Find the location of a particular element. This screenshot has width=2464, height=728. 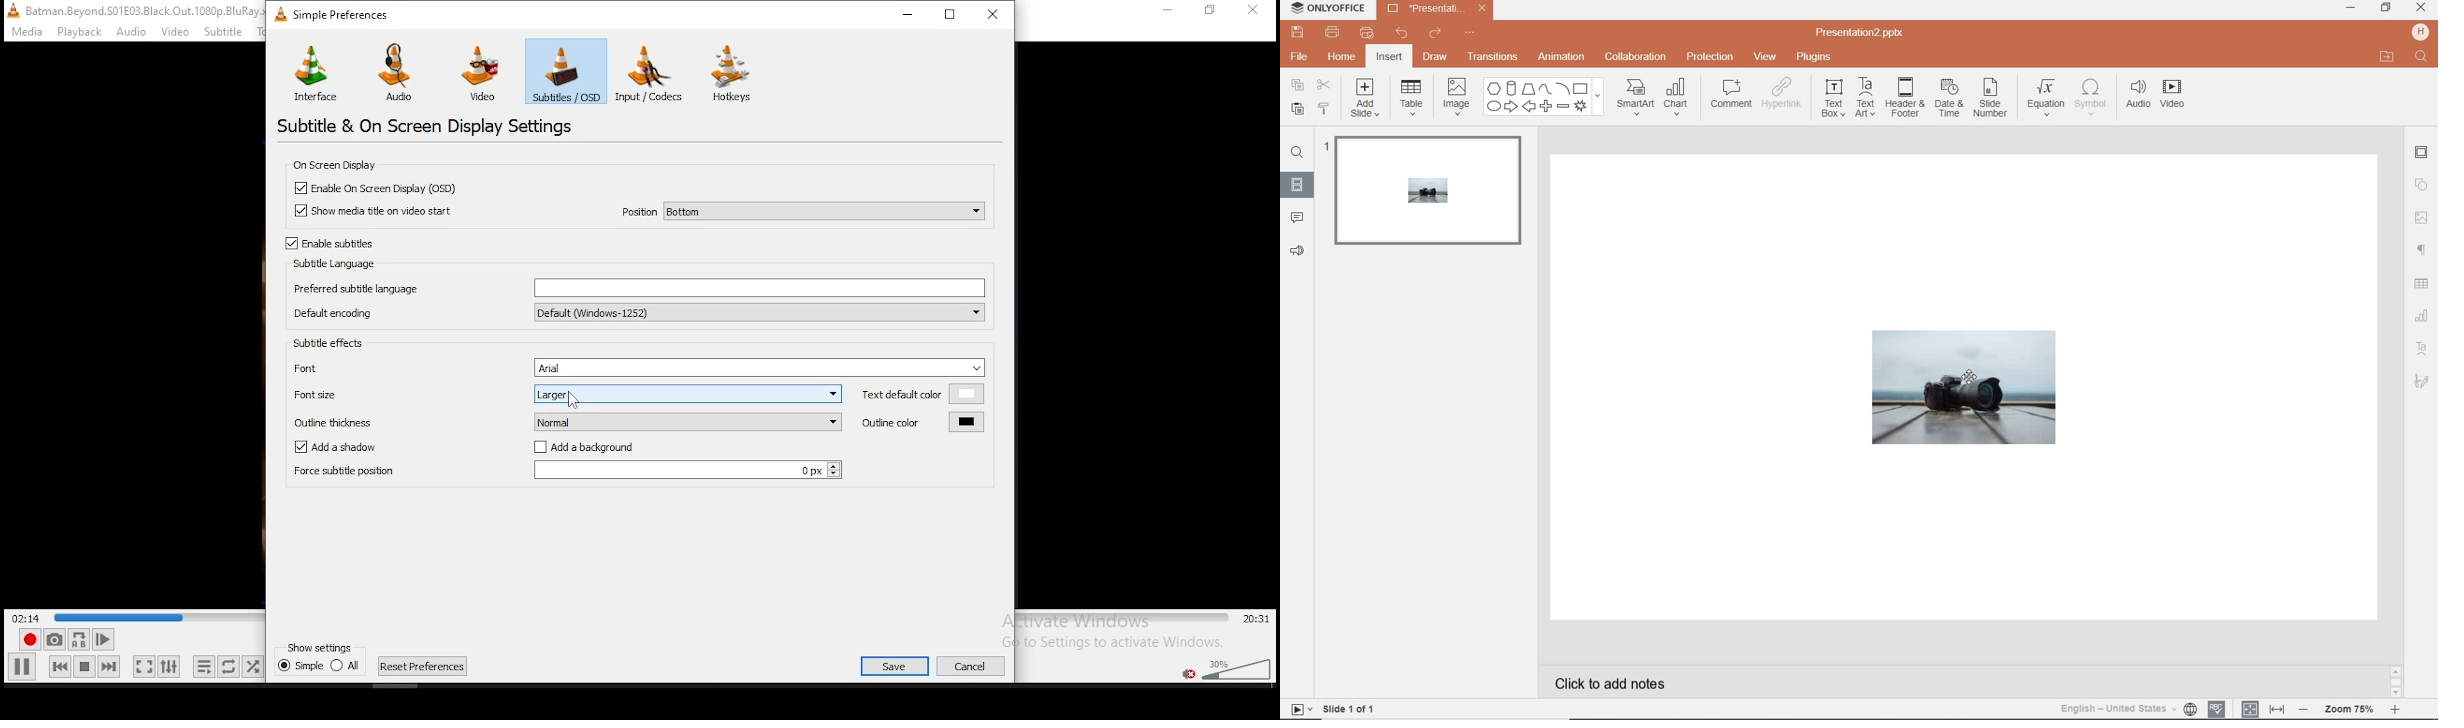

scrollbar is located at coordinates (2397, 681).